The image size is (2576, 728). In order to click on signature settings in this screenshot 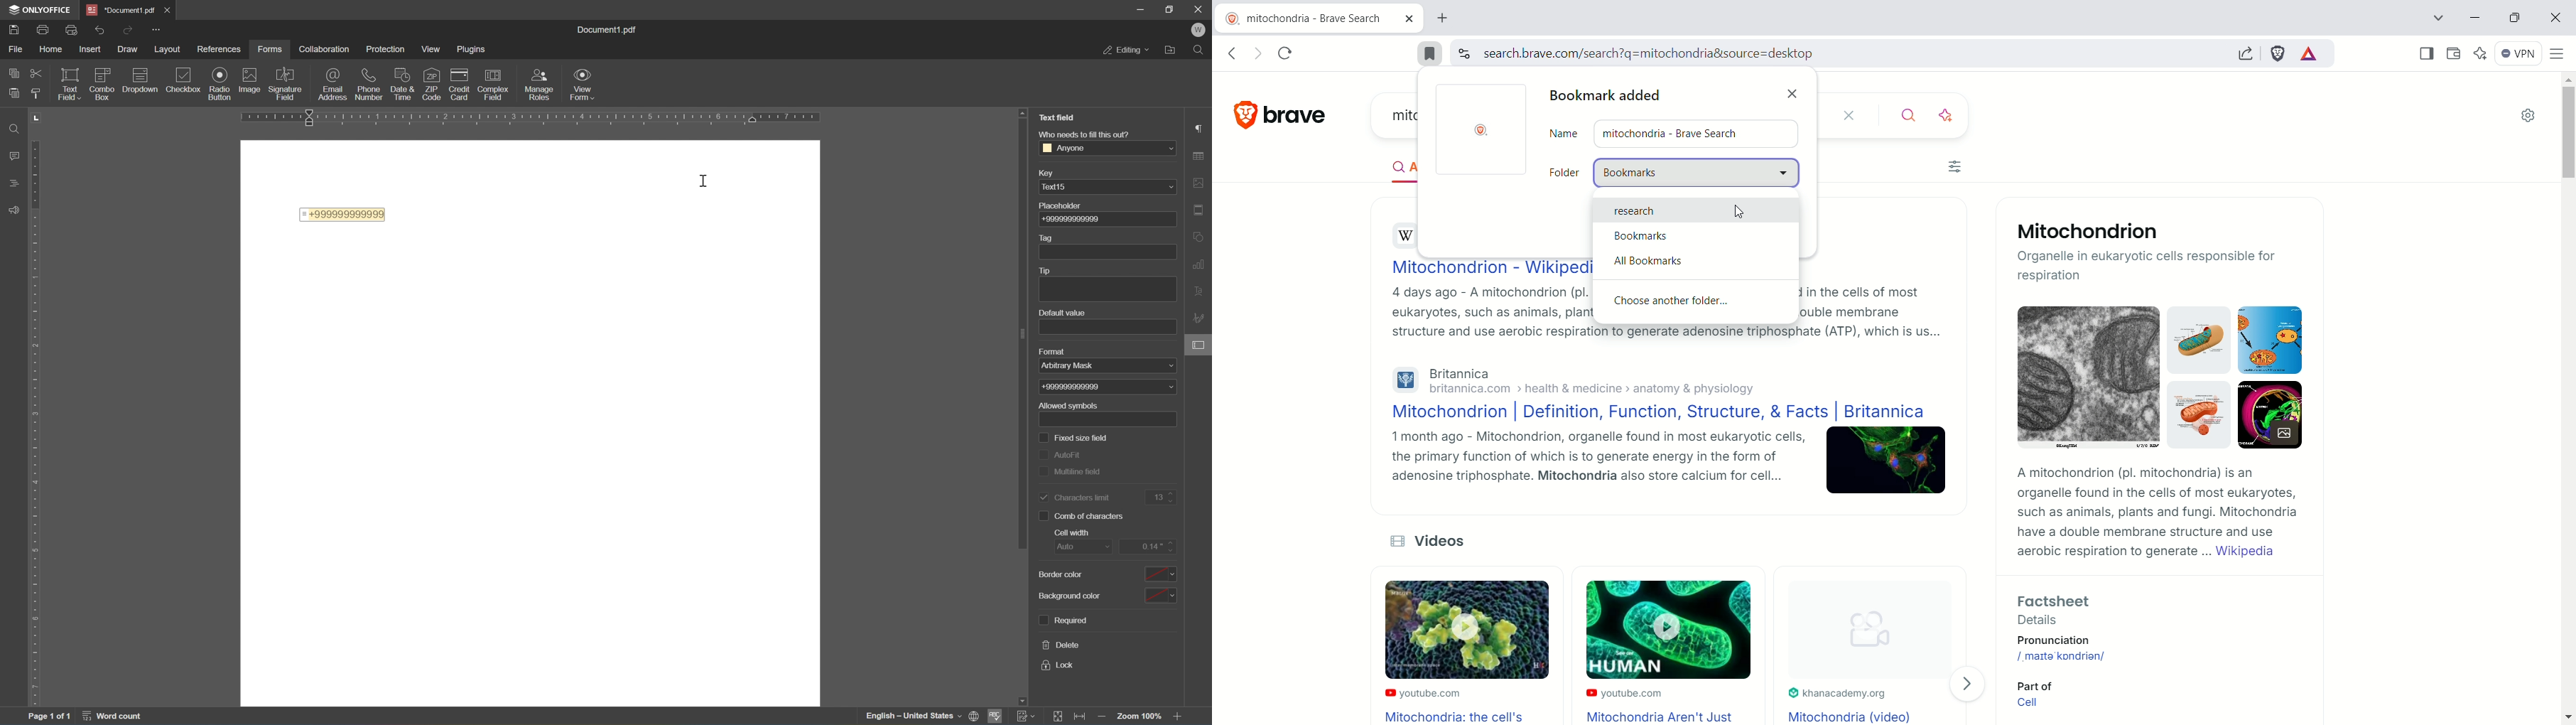, I will do `click(1200, 319)`.